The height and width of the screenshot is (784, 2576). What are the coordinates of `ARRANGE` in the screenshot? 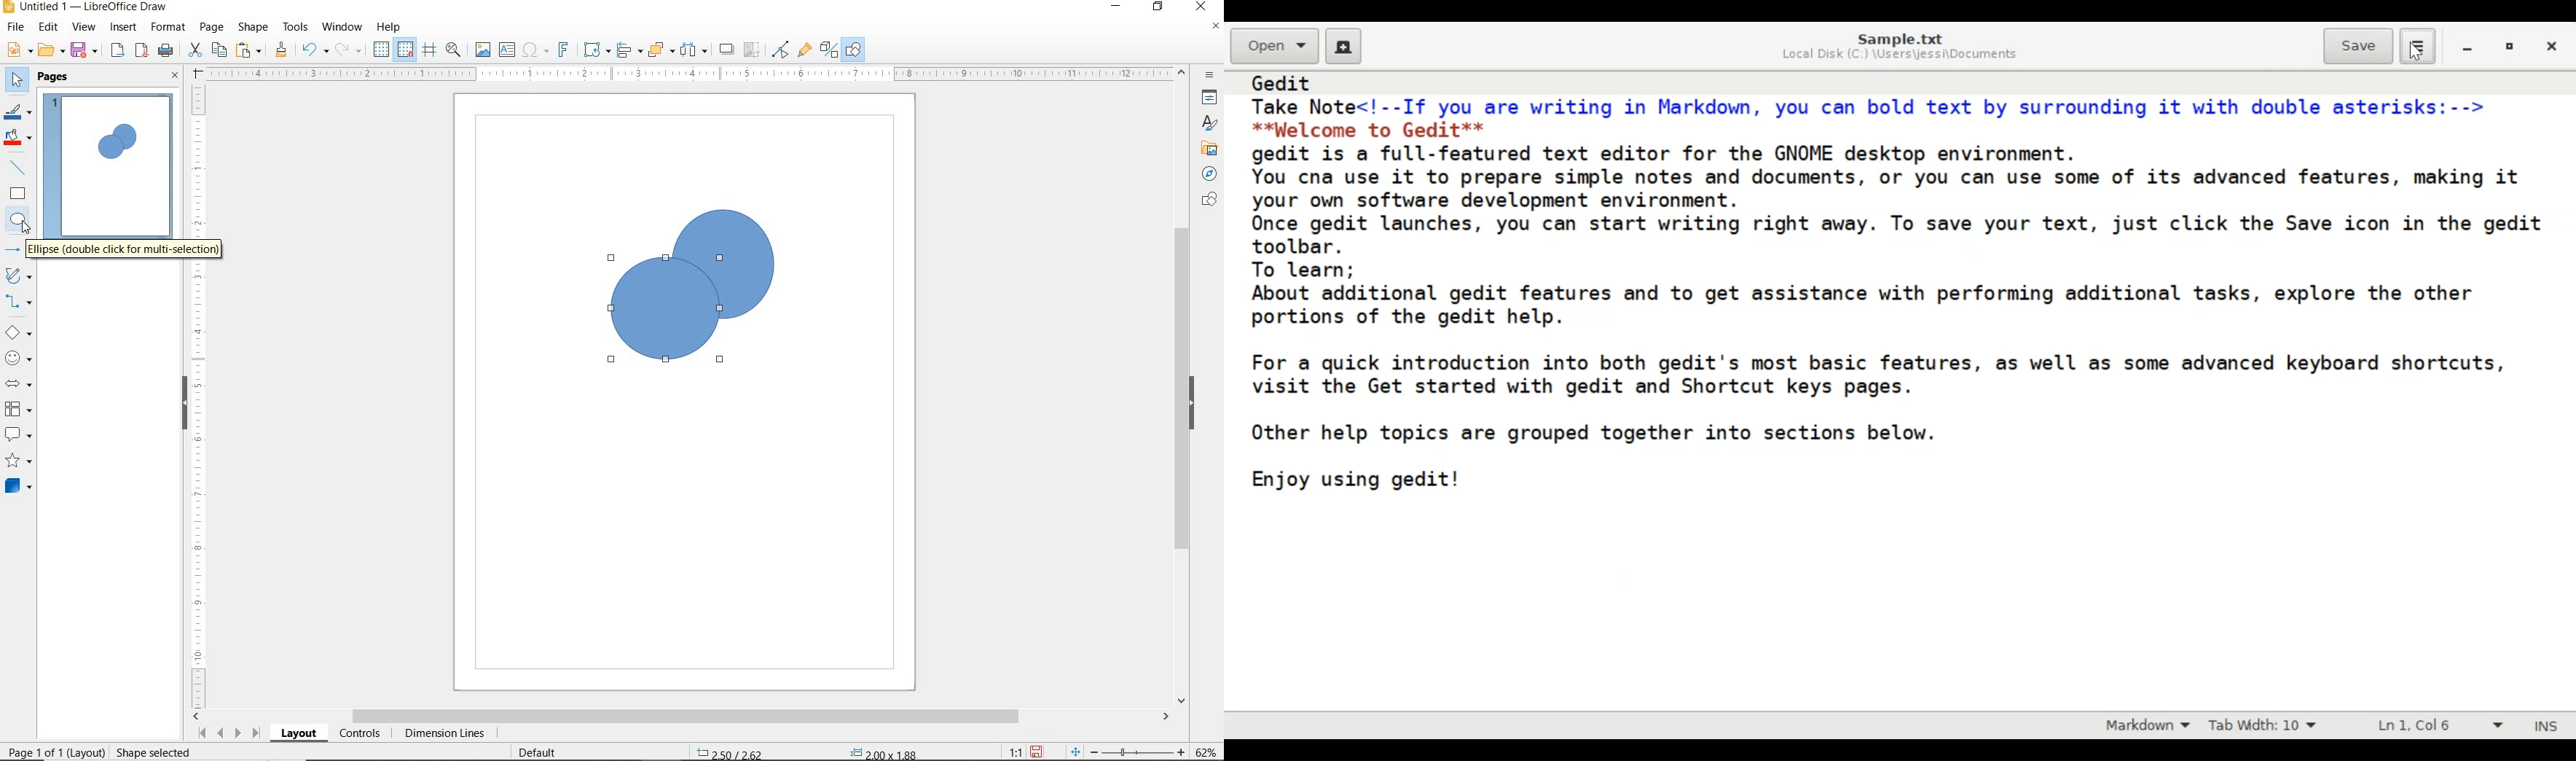 It's located at (661, 50).